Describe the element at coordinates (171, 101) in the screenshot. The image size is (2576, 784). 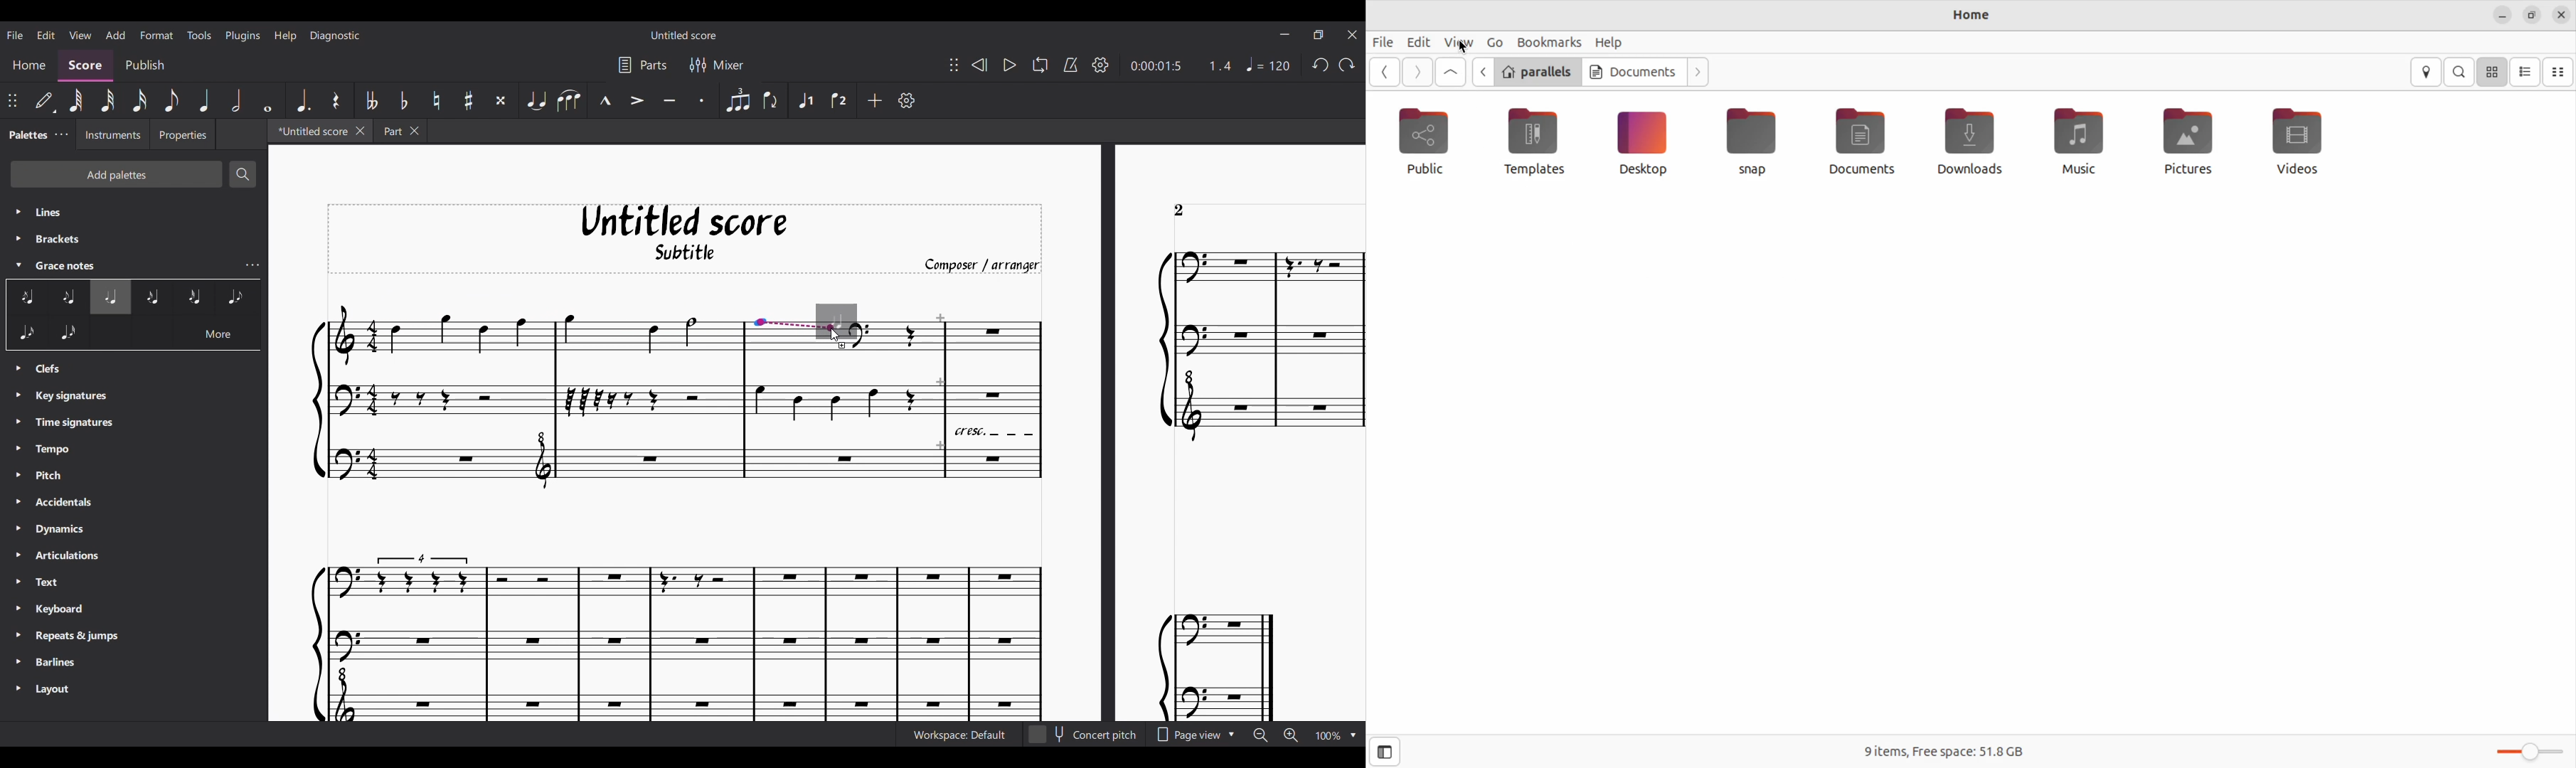
I see `8th note` at that location.